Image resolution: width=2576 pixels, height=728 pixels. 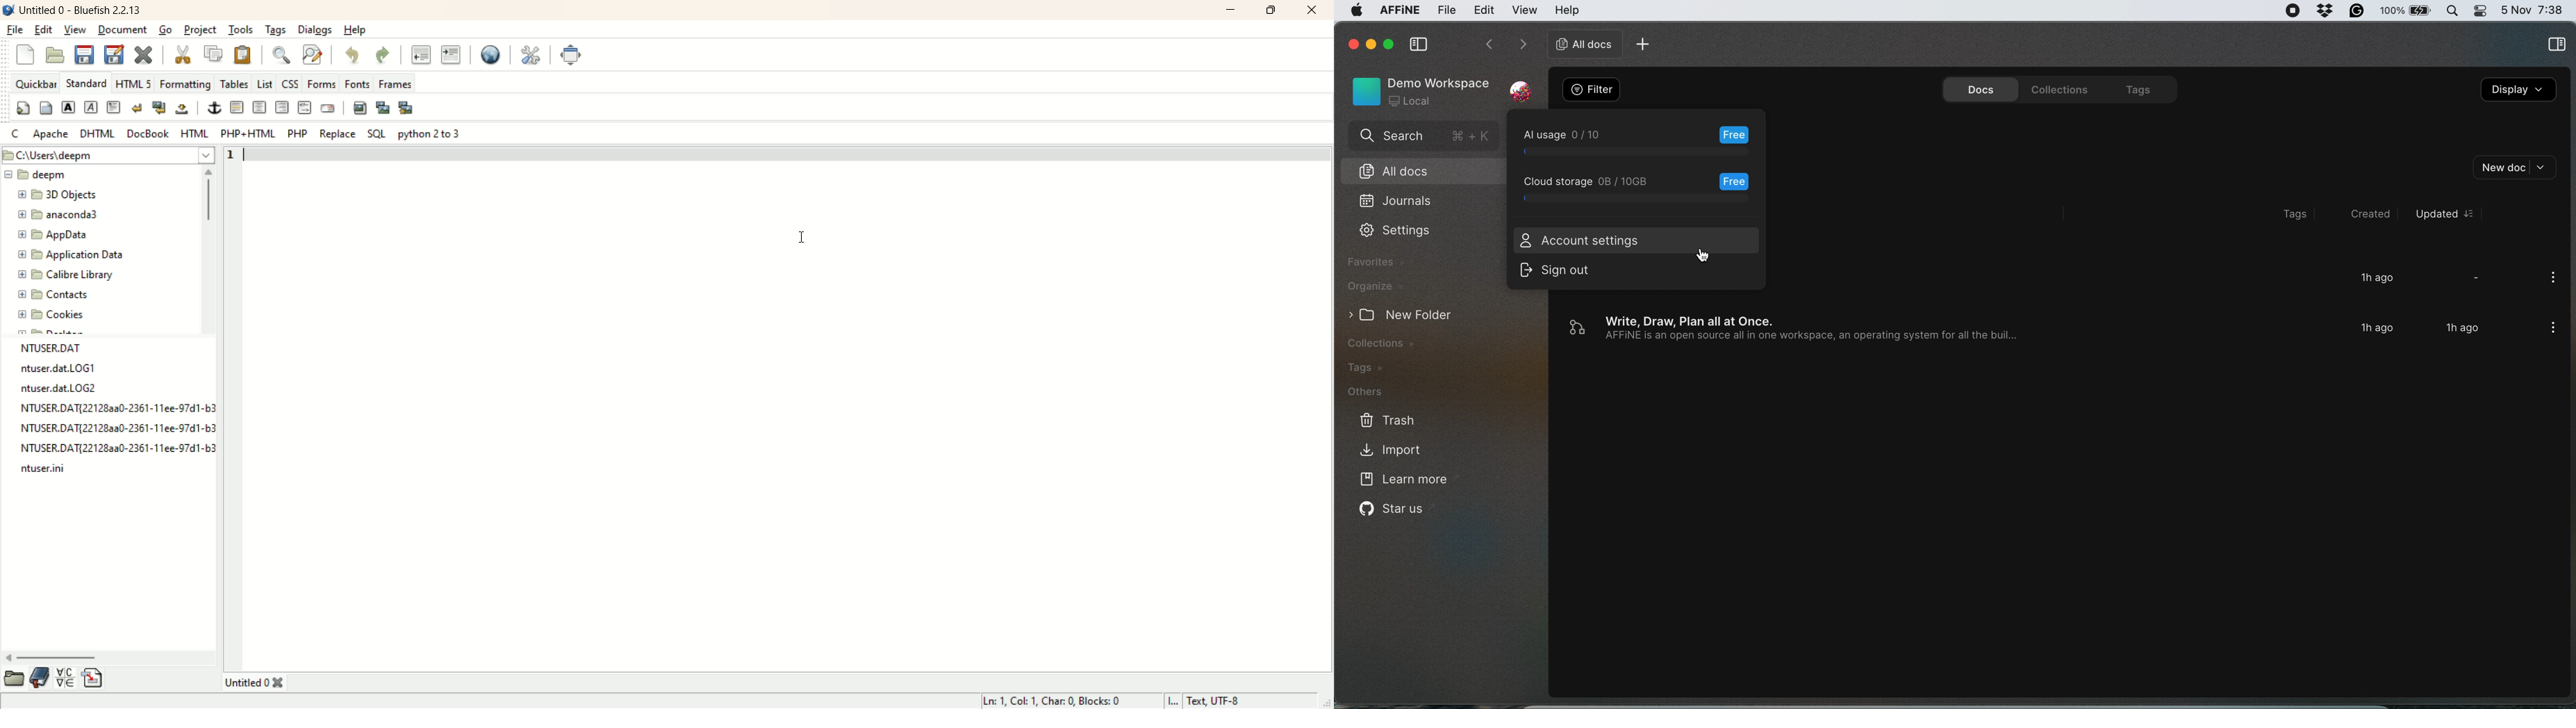 I want to click on formatting, so click(x=188, y=85).